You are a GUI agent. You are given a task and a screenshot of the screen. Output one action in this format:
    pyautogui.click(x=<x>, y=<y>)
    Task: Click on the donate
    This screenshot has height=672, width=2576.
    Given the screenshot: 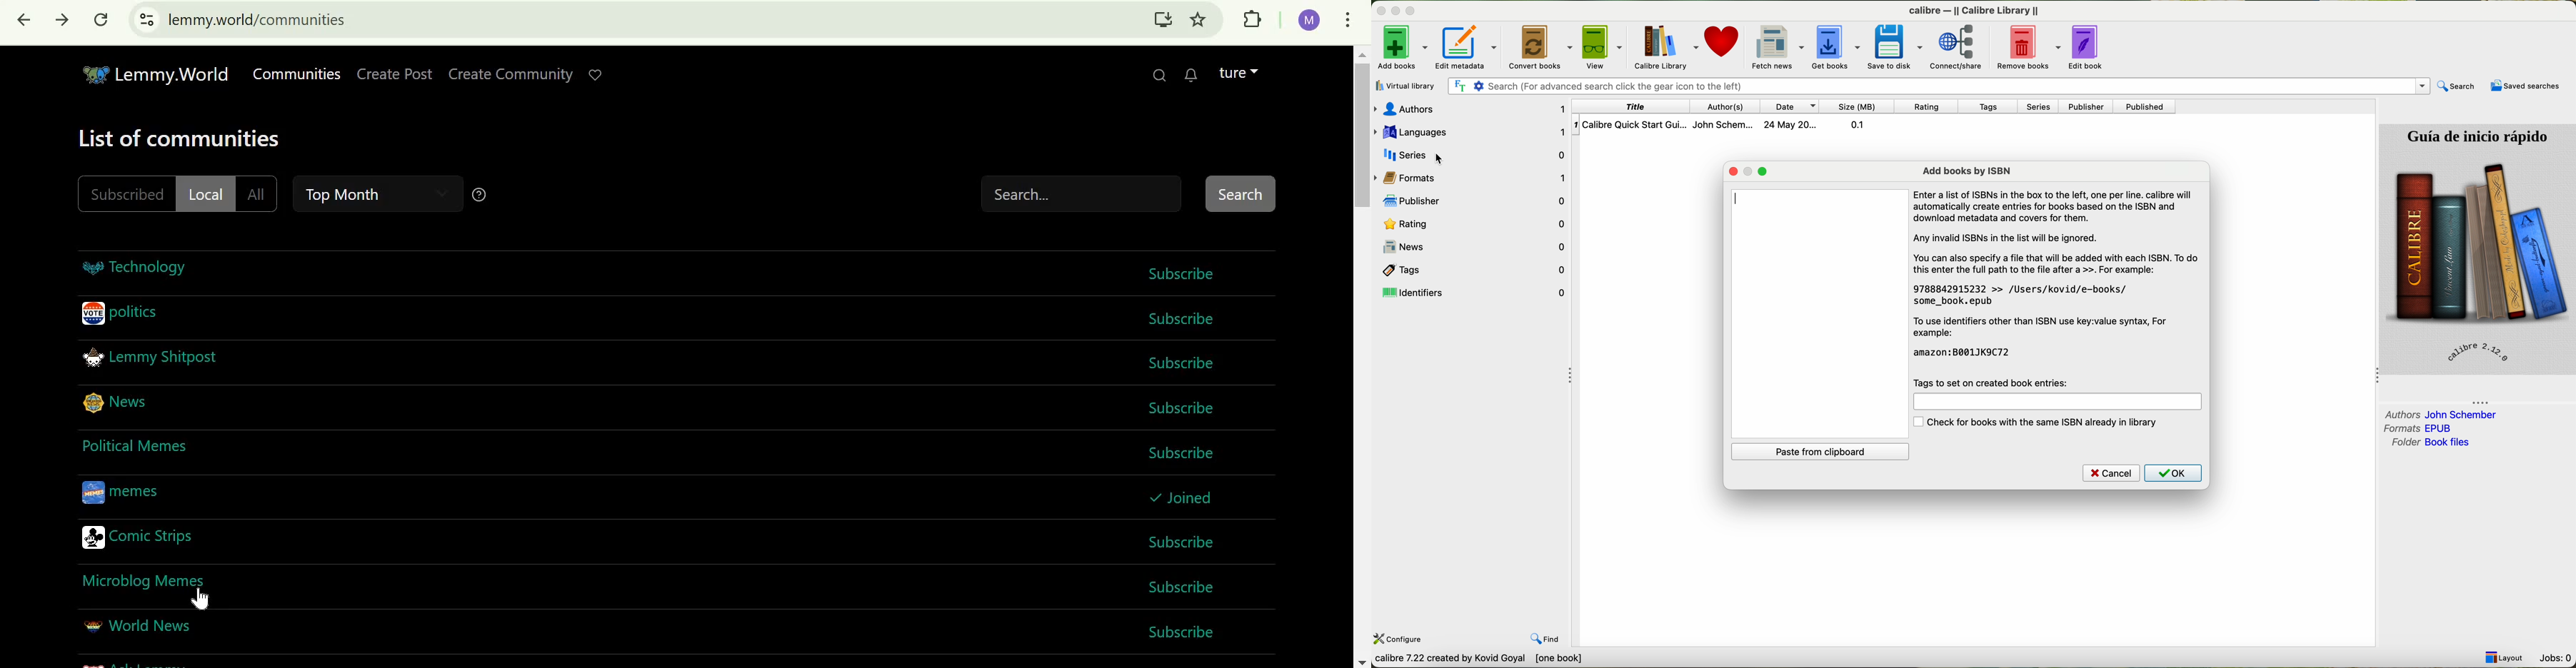 What is the action you would take?
    pyautogui.click(x=1723, y=41)
    